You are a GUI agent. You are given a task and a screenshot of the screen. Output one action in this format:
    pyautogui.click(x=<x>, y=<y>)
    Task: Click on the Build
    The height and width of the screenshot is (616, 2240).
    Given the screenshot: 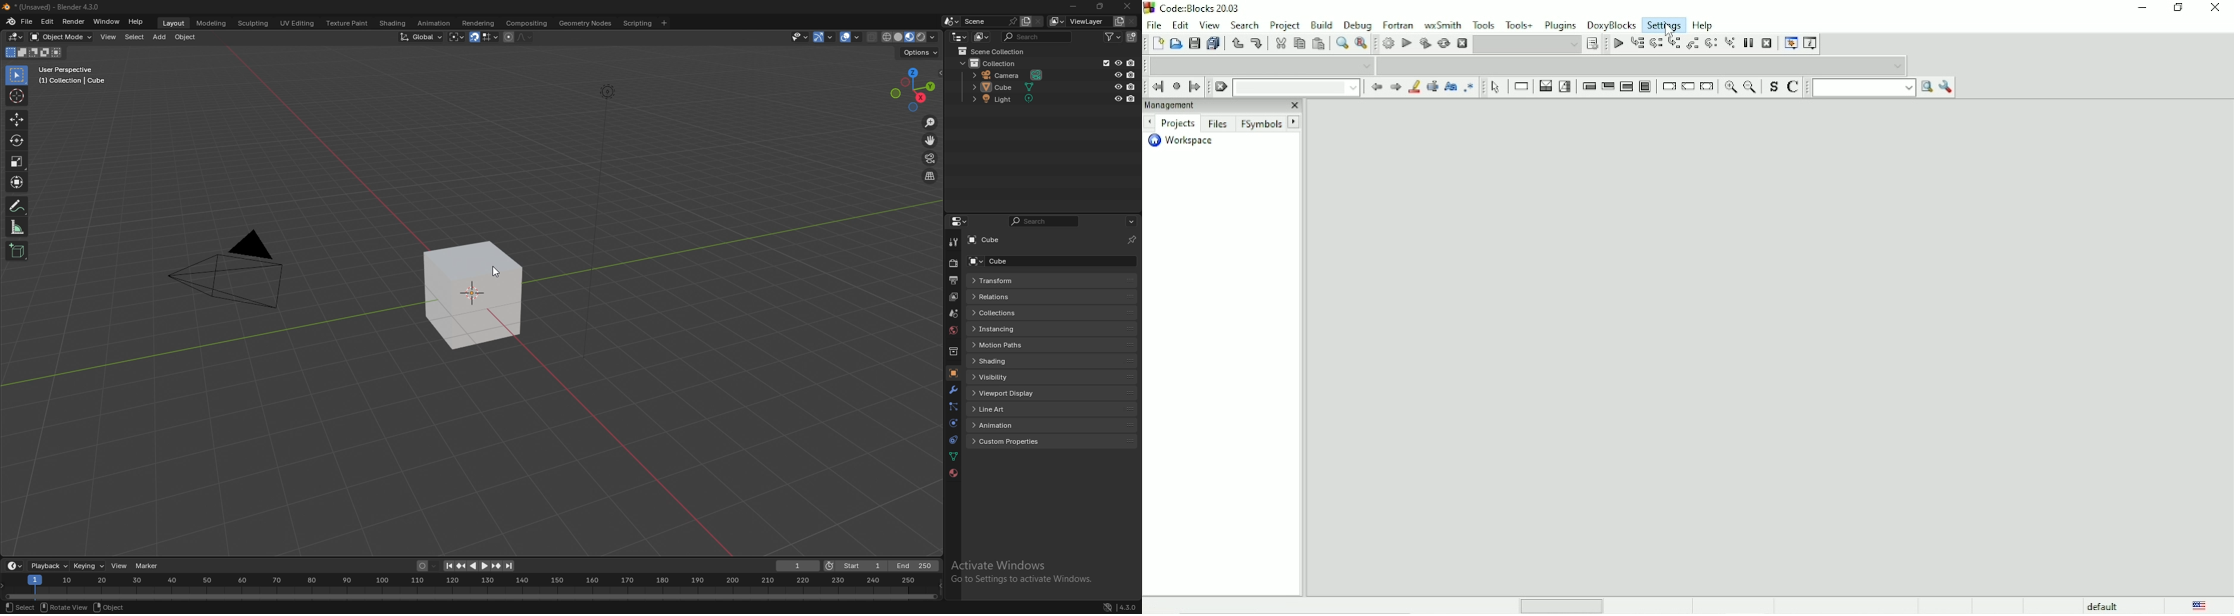 What is the action you would take?
    pyautogui.click(x=1384, y=43)
    